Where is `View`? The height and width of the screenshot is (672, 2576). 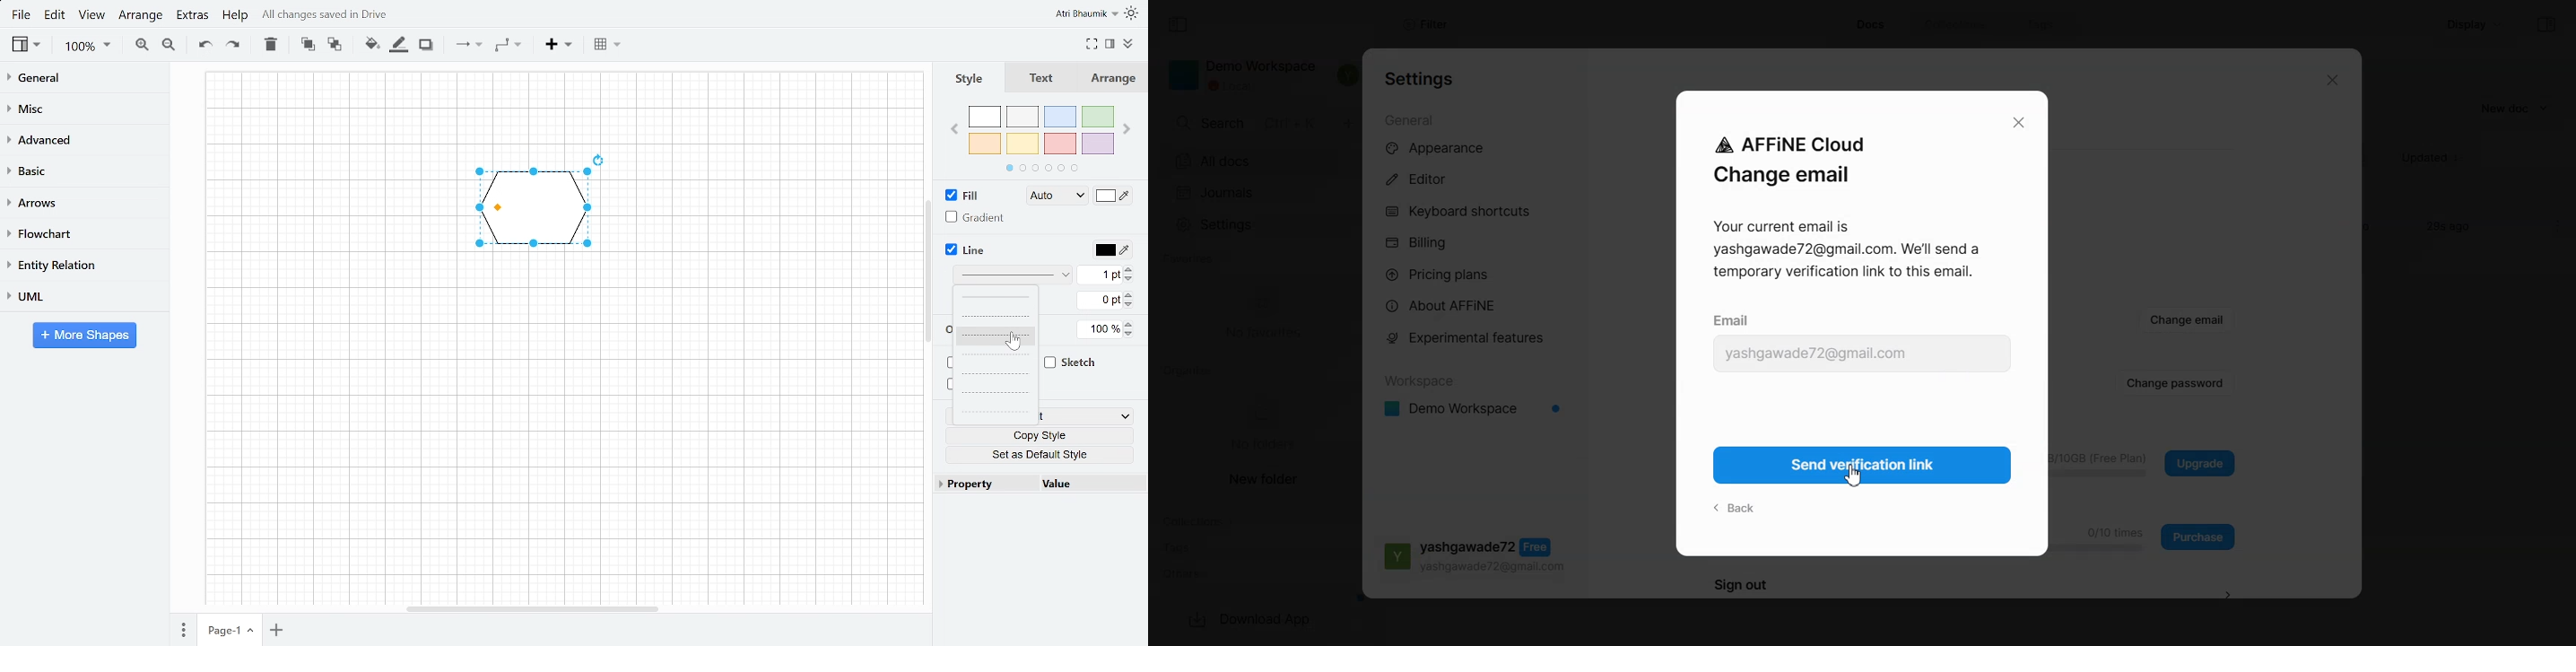
View is located at coordinates (90, 15).